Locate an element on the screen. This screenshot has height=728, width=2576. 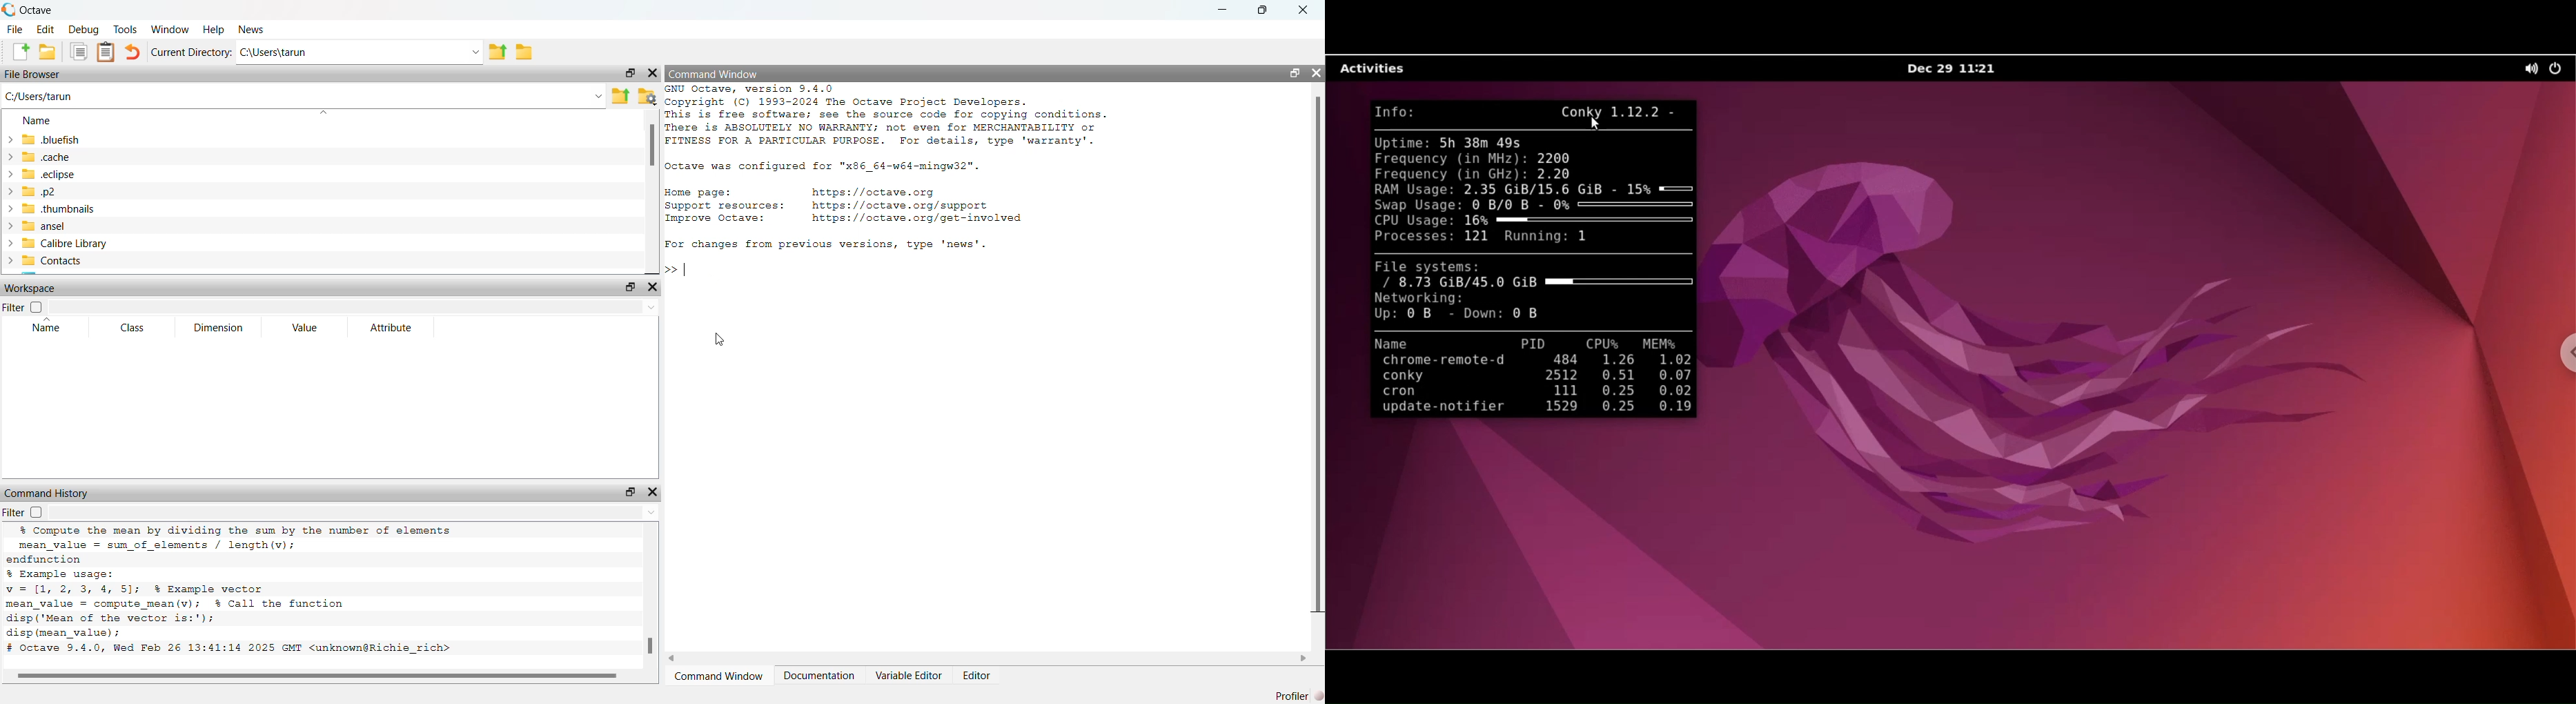
For changes from previous versions, type 'news'. is located at coordinates (825, 245).